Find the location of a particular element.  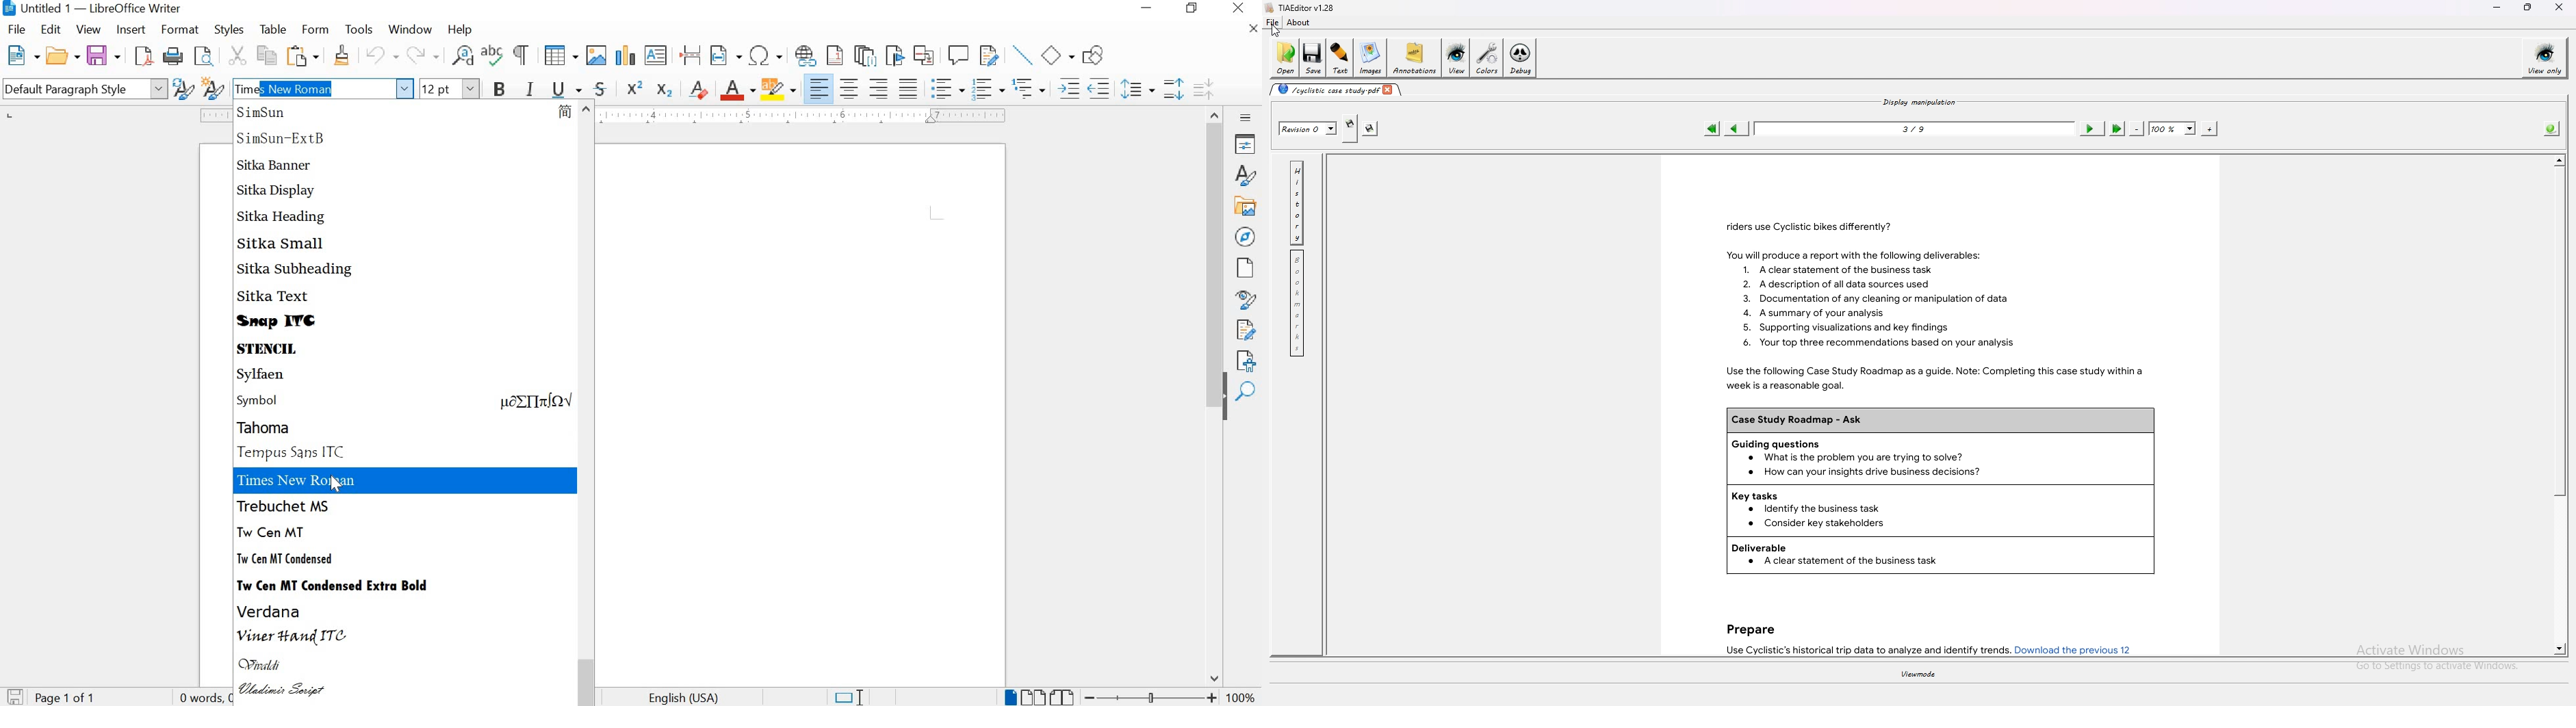

about is located at coordinates (1298, 22).